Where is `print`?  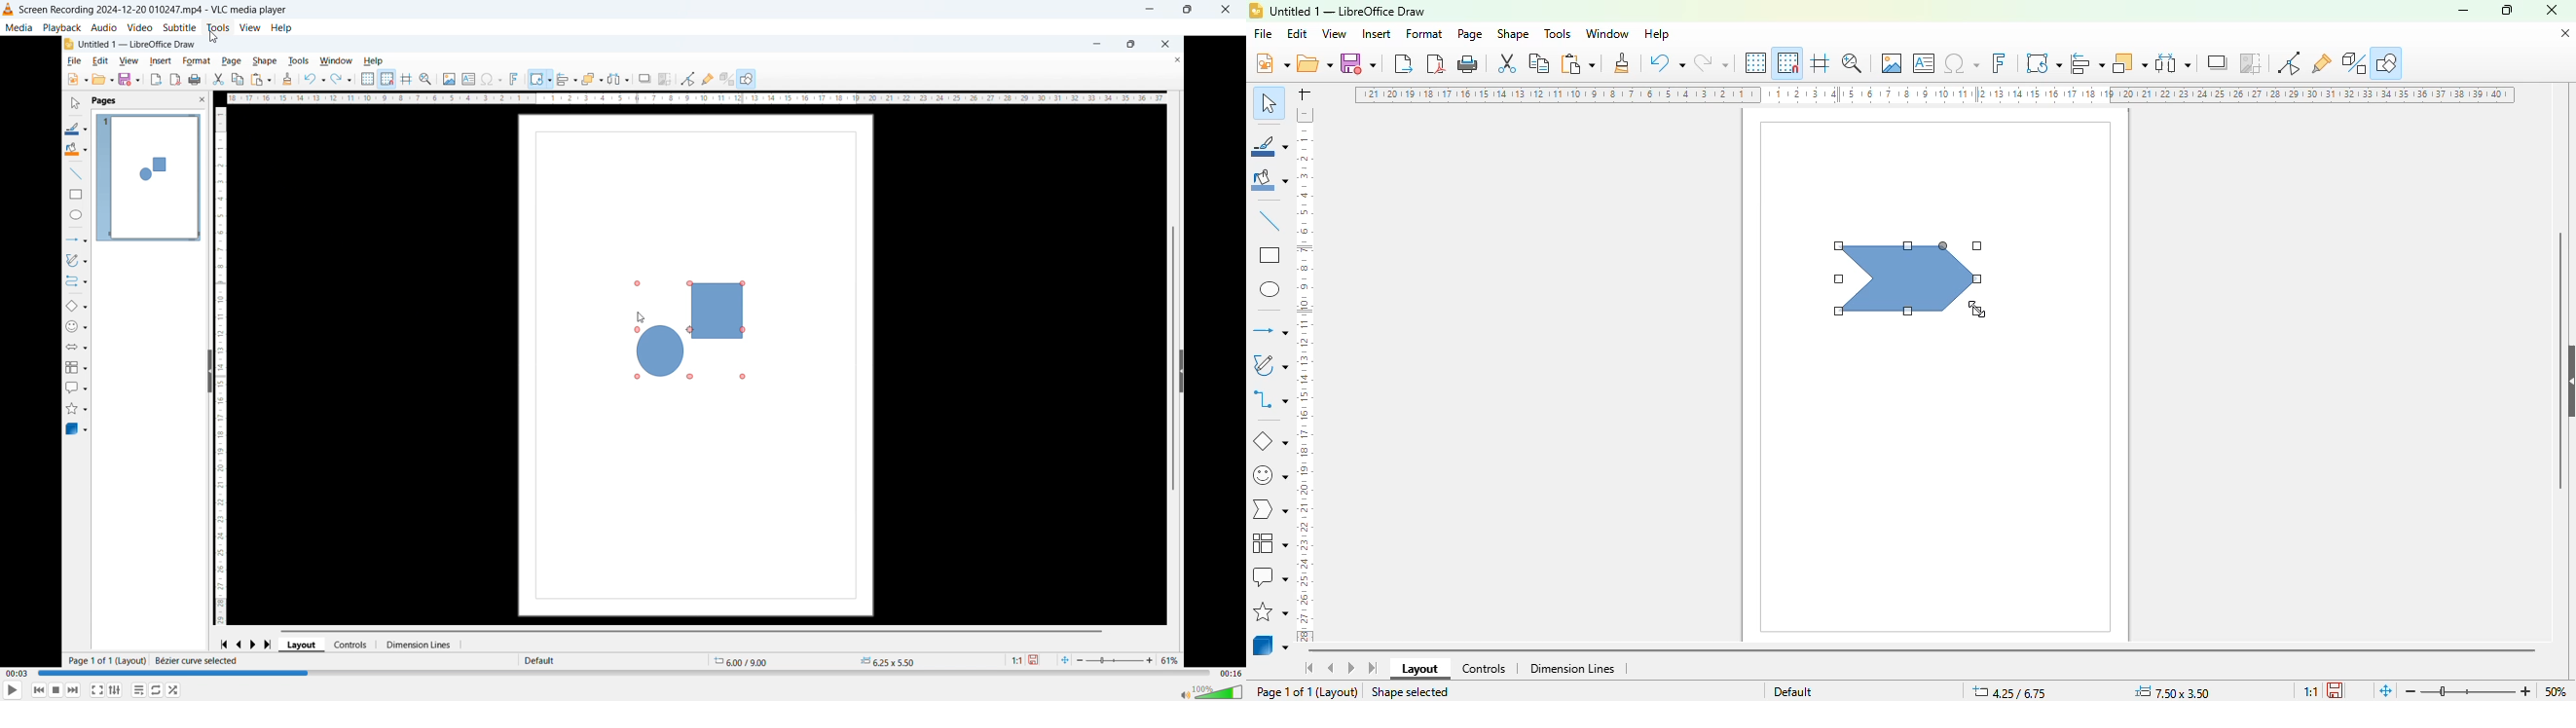 print is located at coordinates (1468, 64).